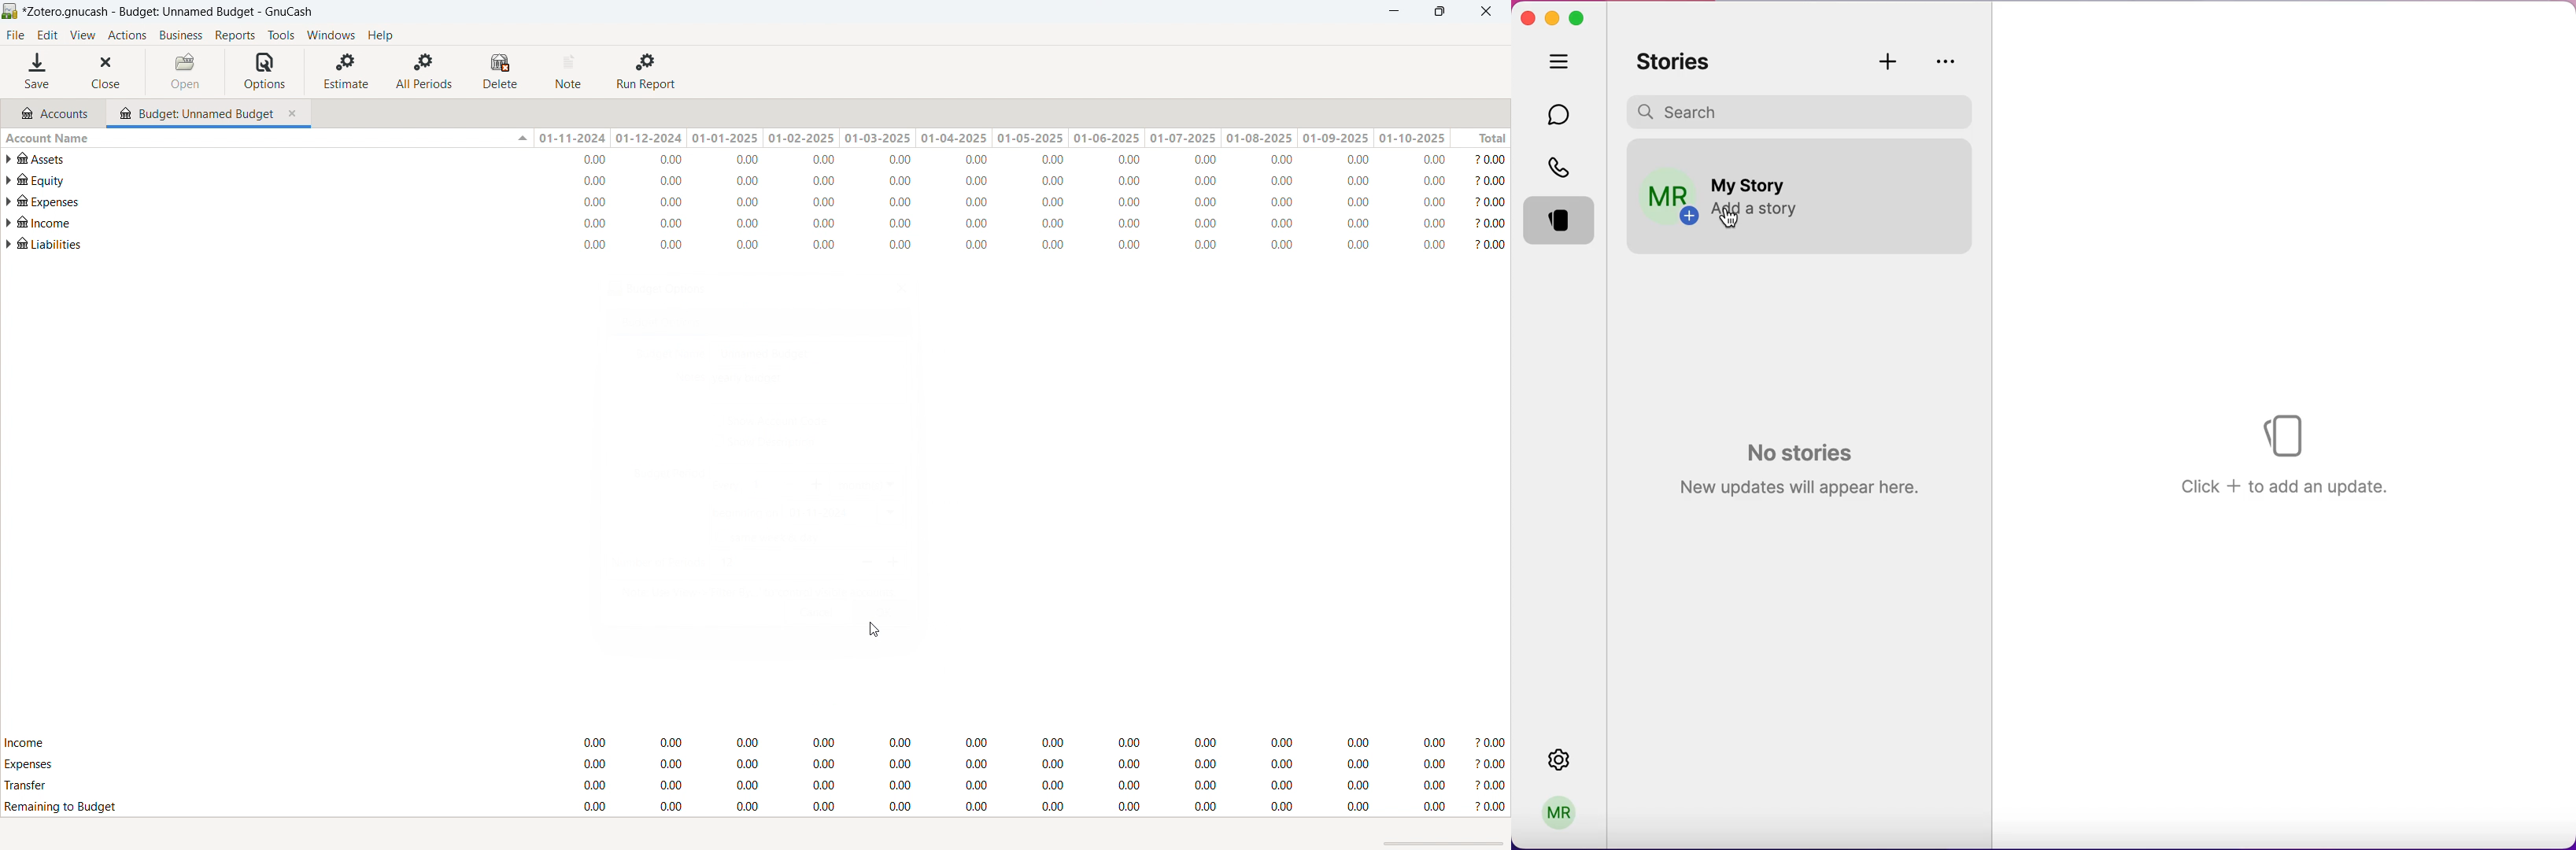 The width and height of the screenshot is (2576, 868). I want to click on checkbox, so click(1946, 188).